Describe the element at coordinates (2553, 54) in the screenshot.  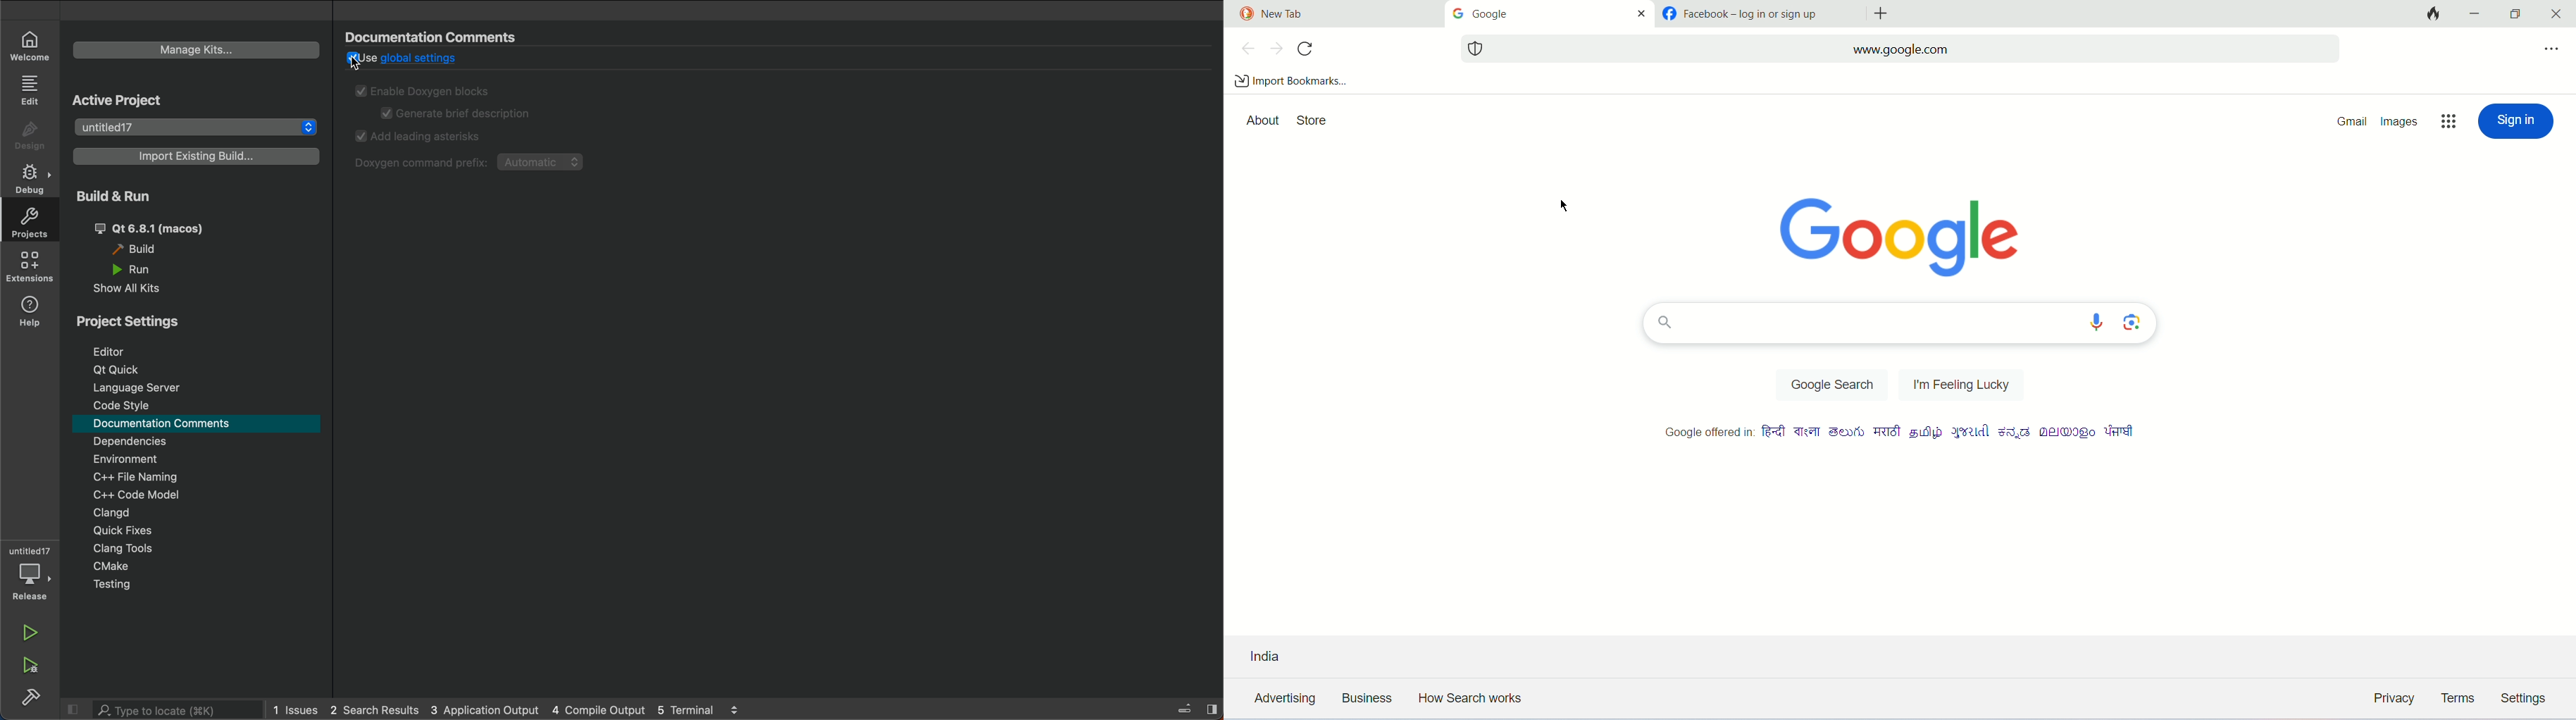
I see `more options` at that location.